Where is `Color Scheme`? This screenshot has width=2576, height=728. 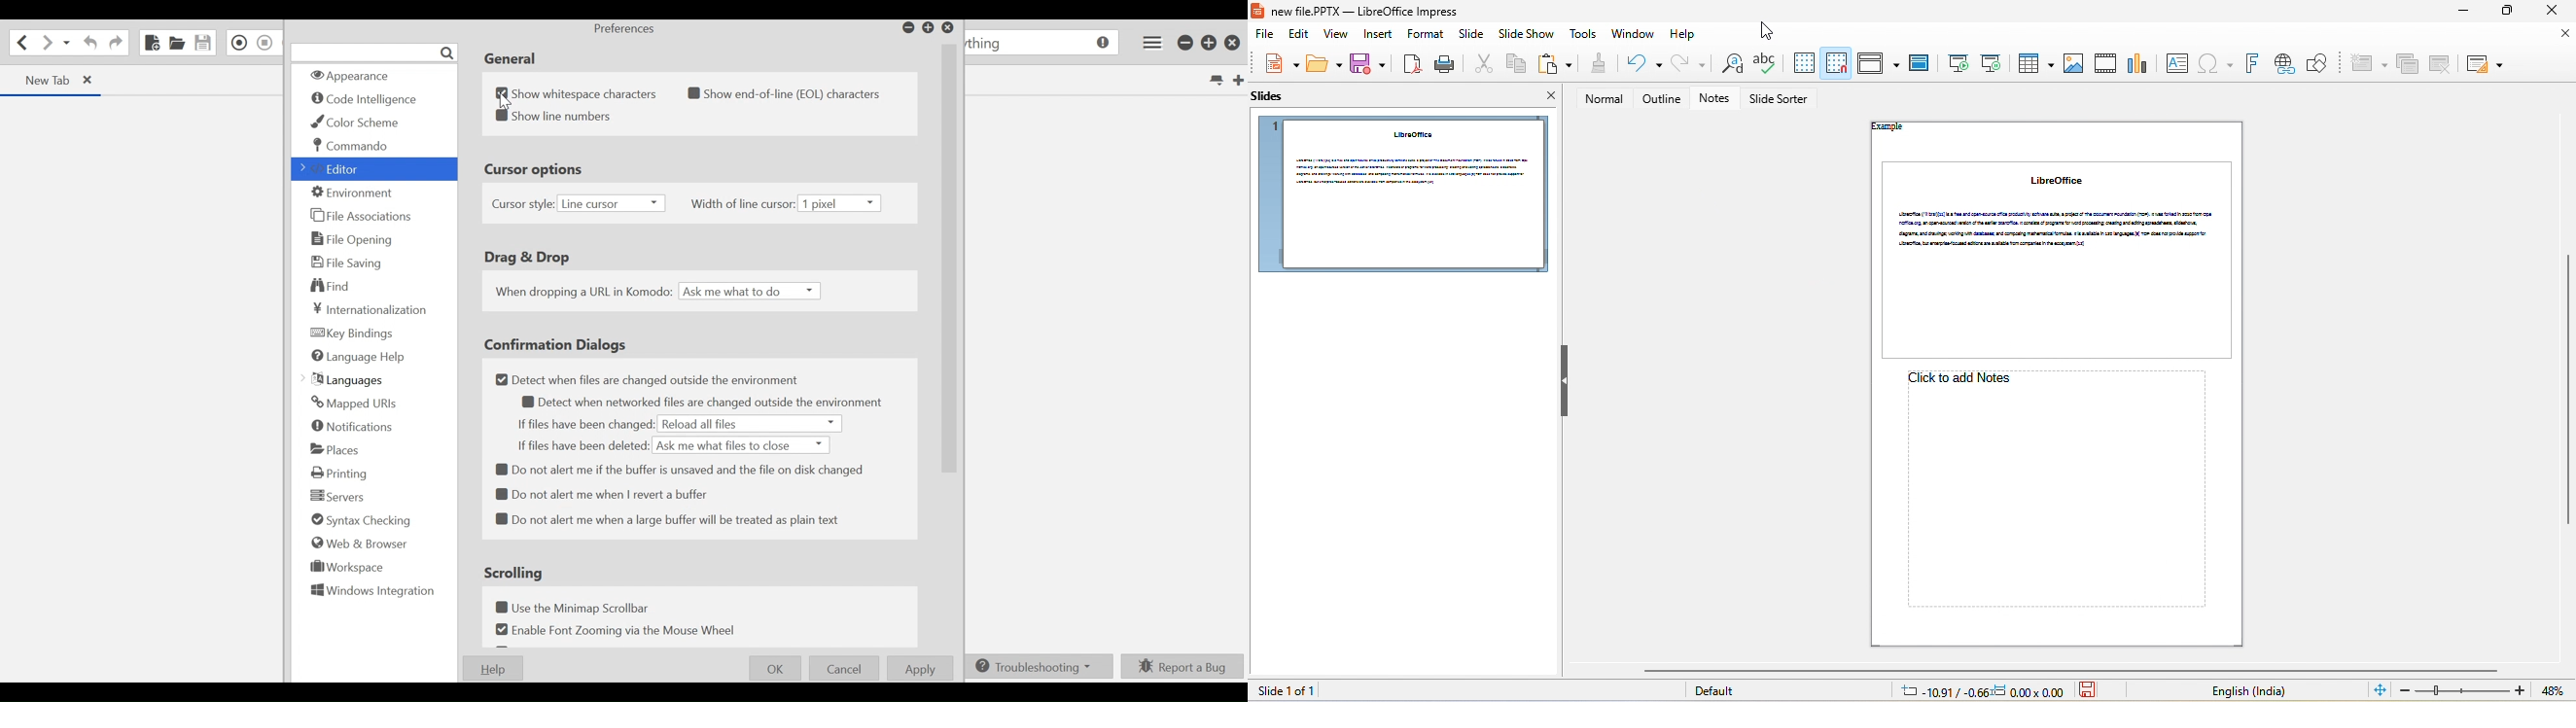
Color Scheme is located at coordinates (360, 122).